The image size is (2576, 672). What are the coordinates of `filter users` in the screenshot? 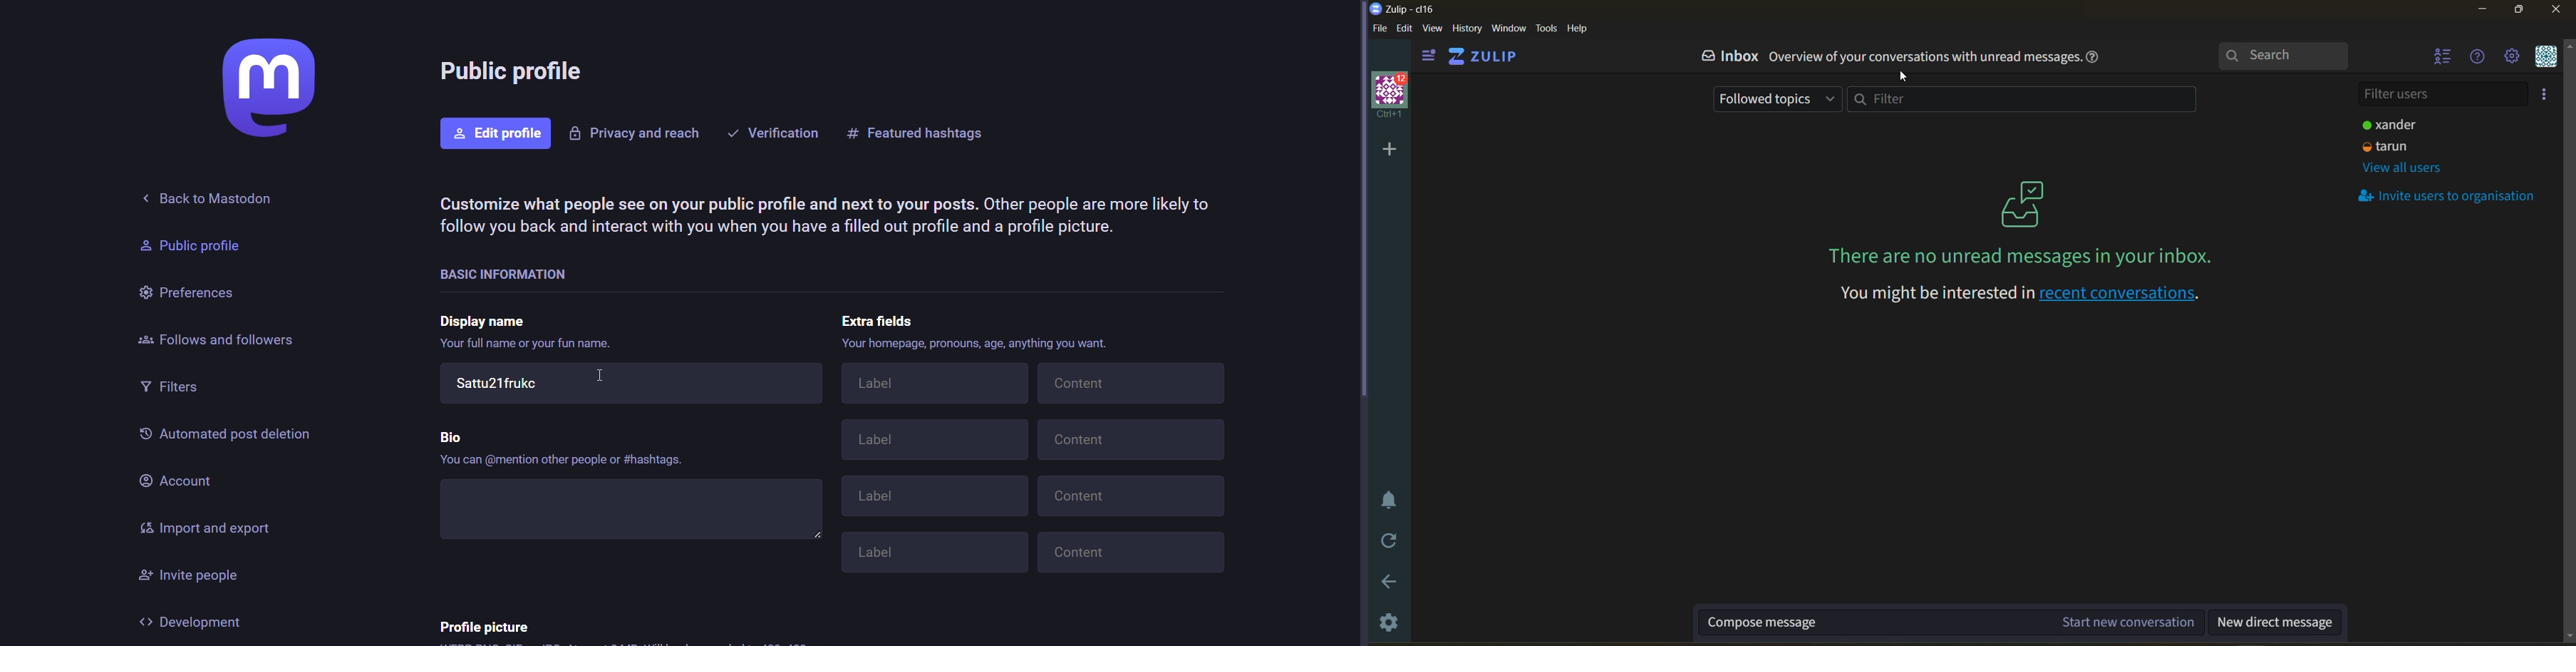 It's located at (2440, 92).